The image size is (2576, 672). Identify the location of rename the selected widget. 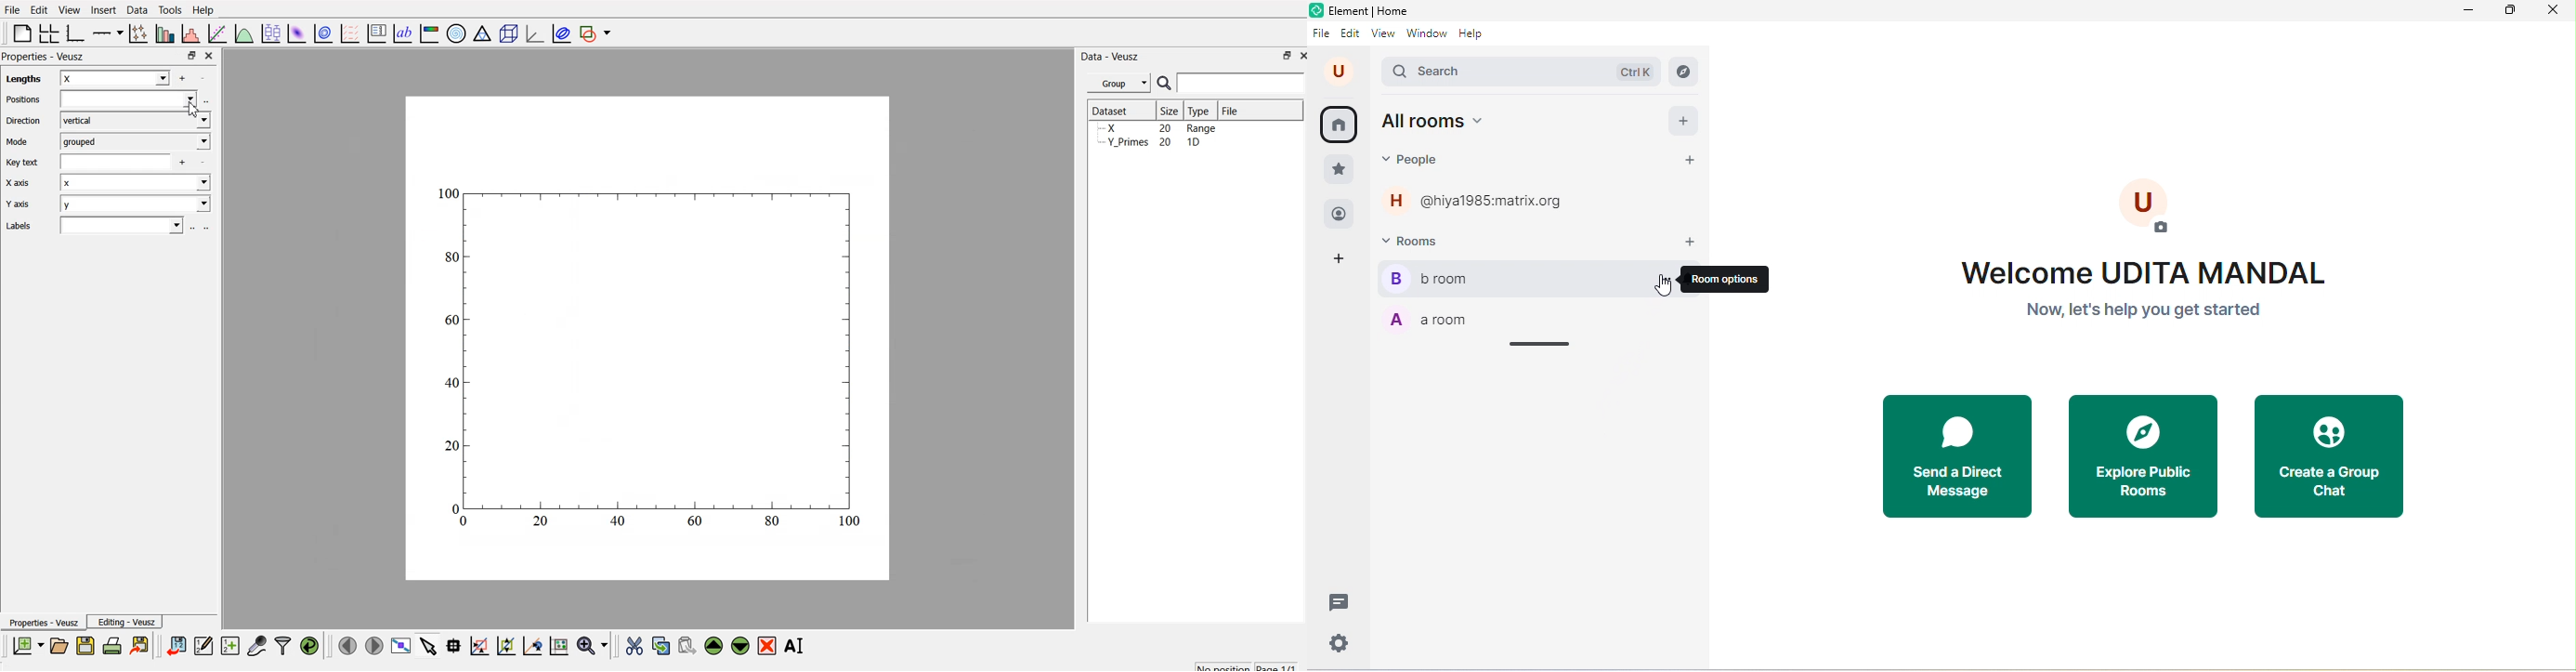
(798, 644).